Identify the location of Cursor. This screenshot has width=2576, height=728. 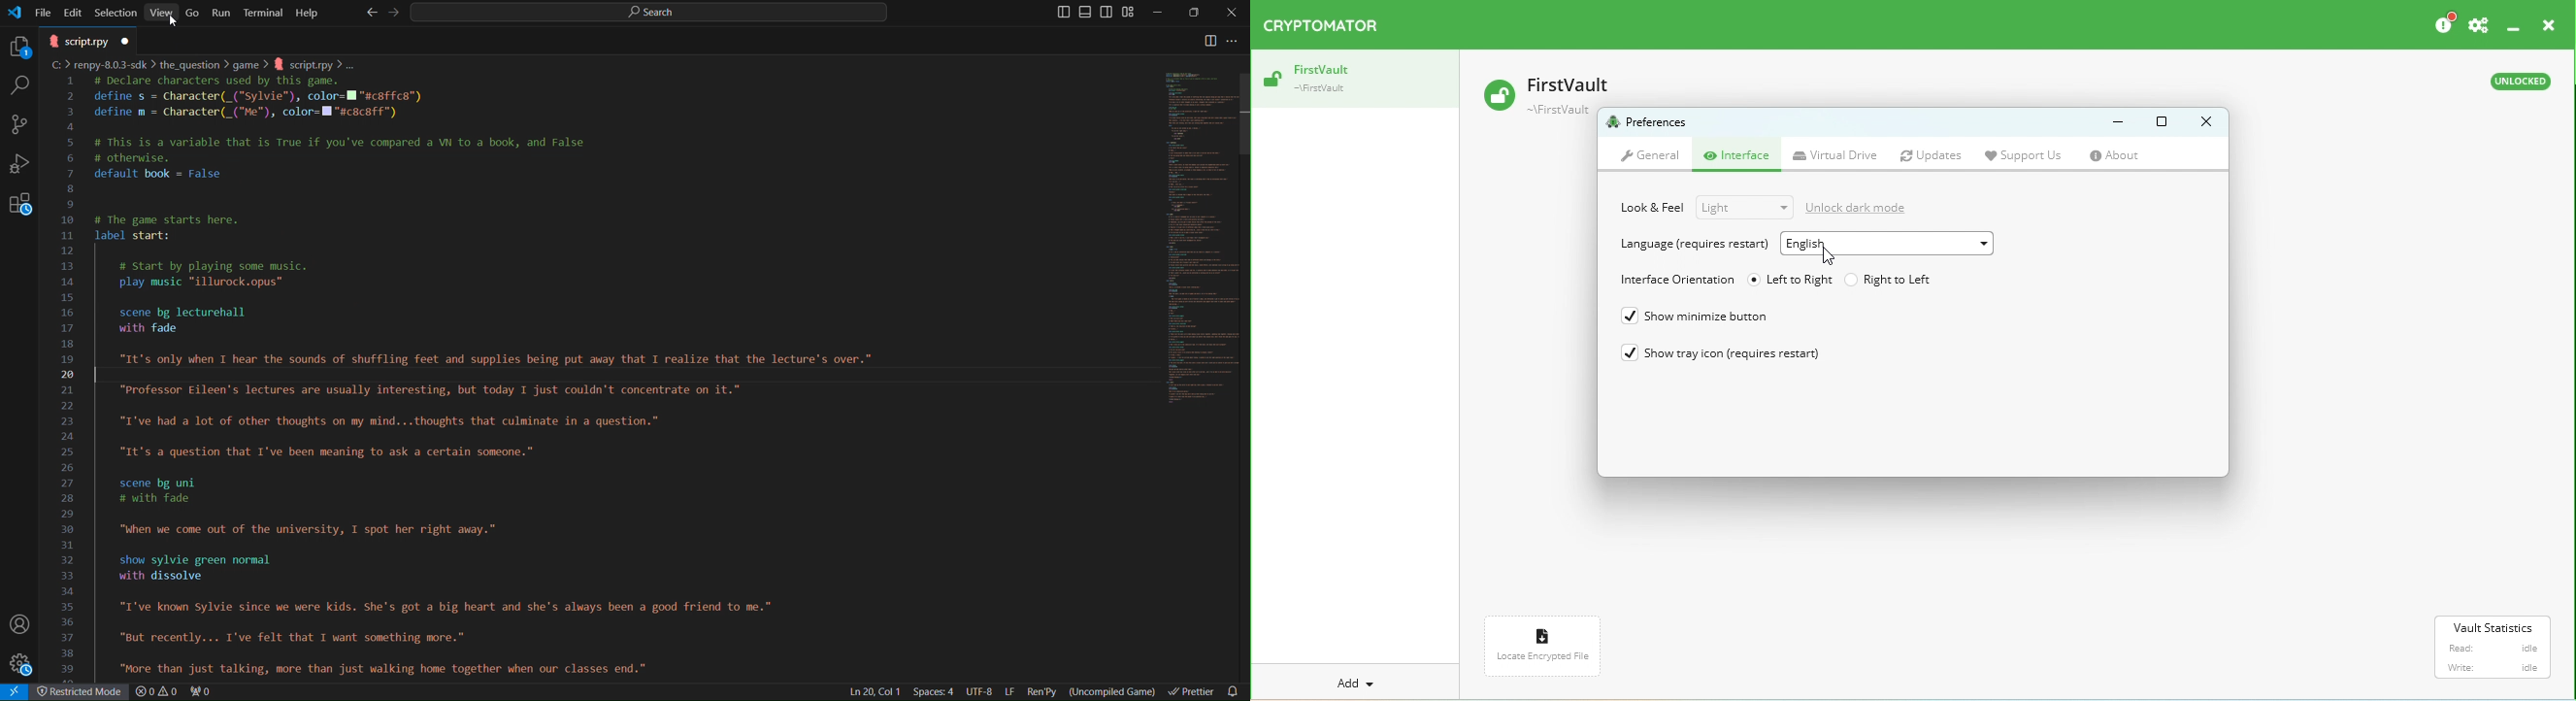
(175, 20).